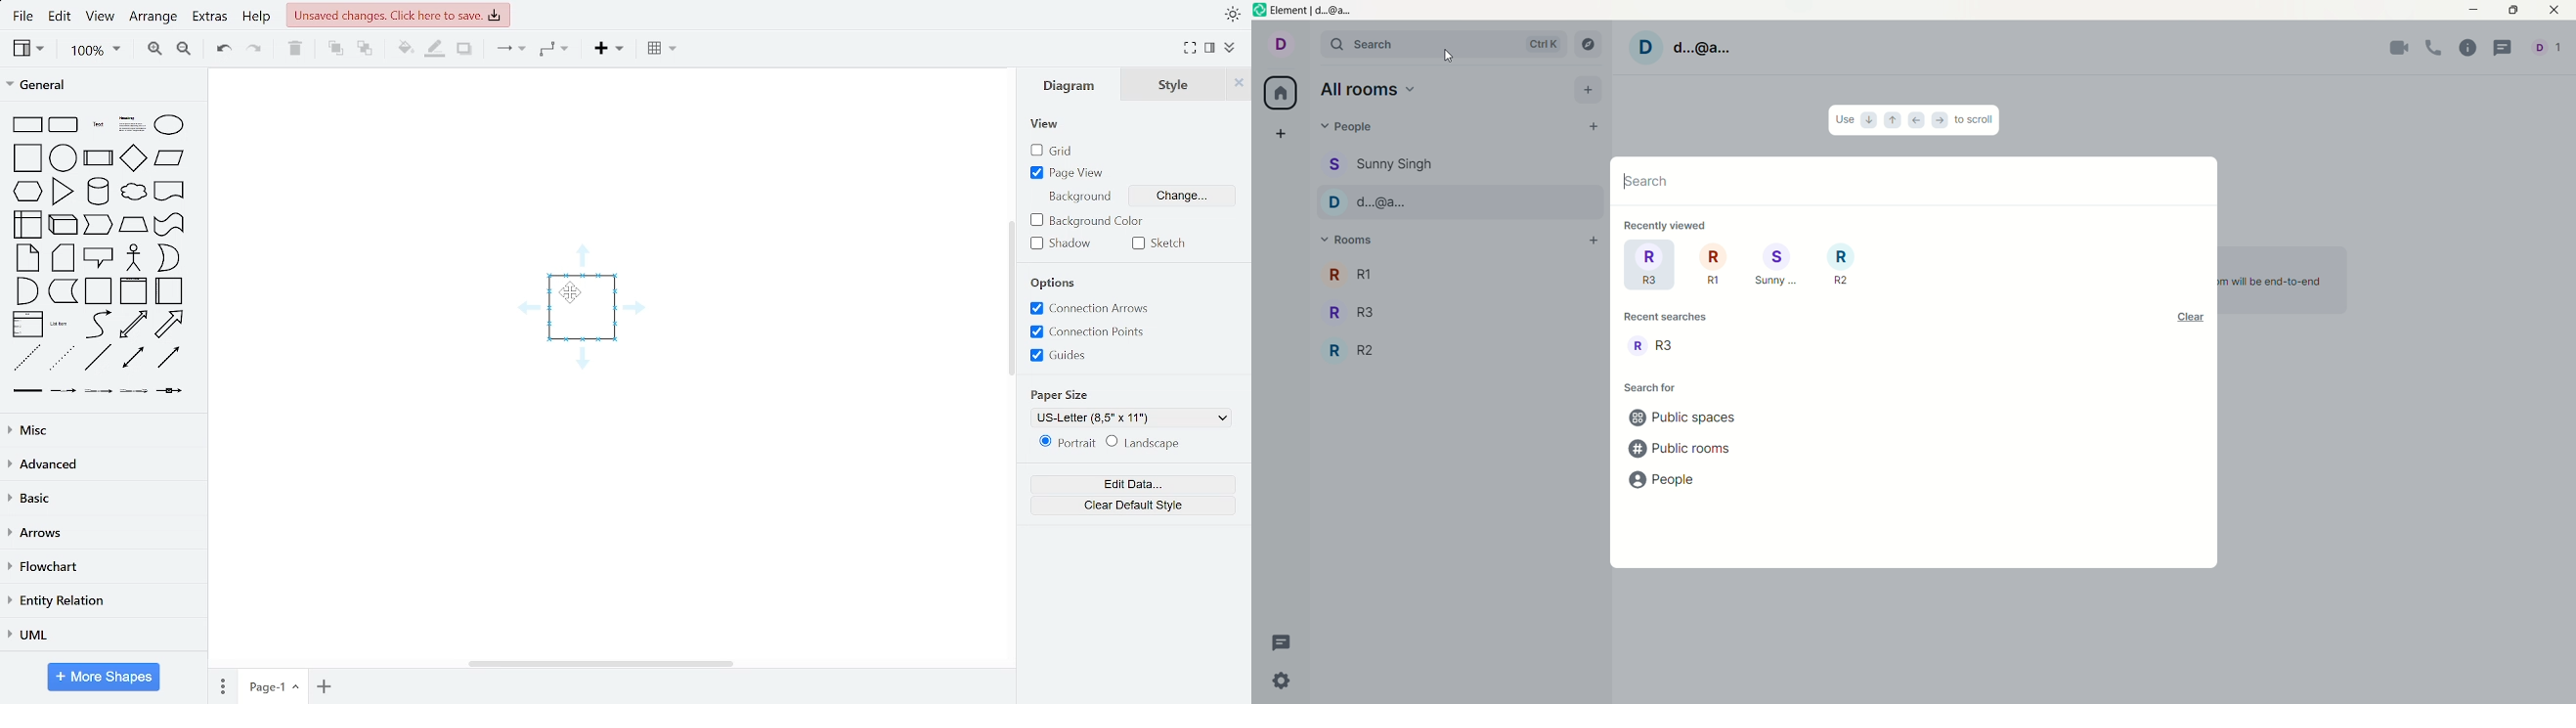  I want to click on general shapes, so click(64, 124).